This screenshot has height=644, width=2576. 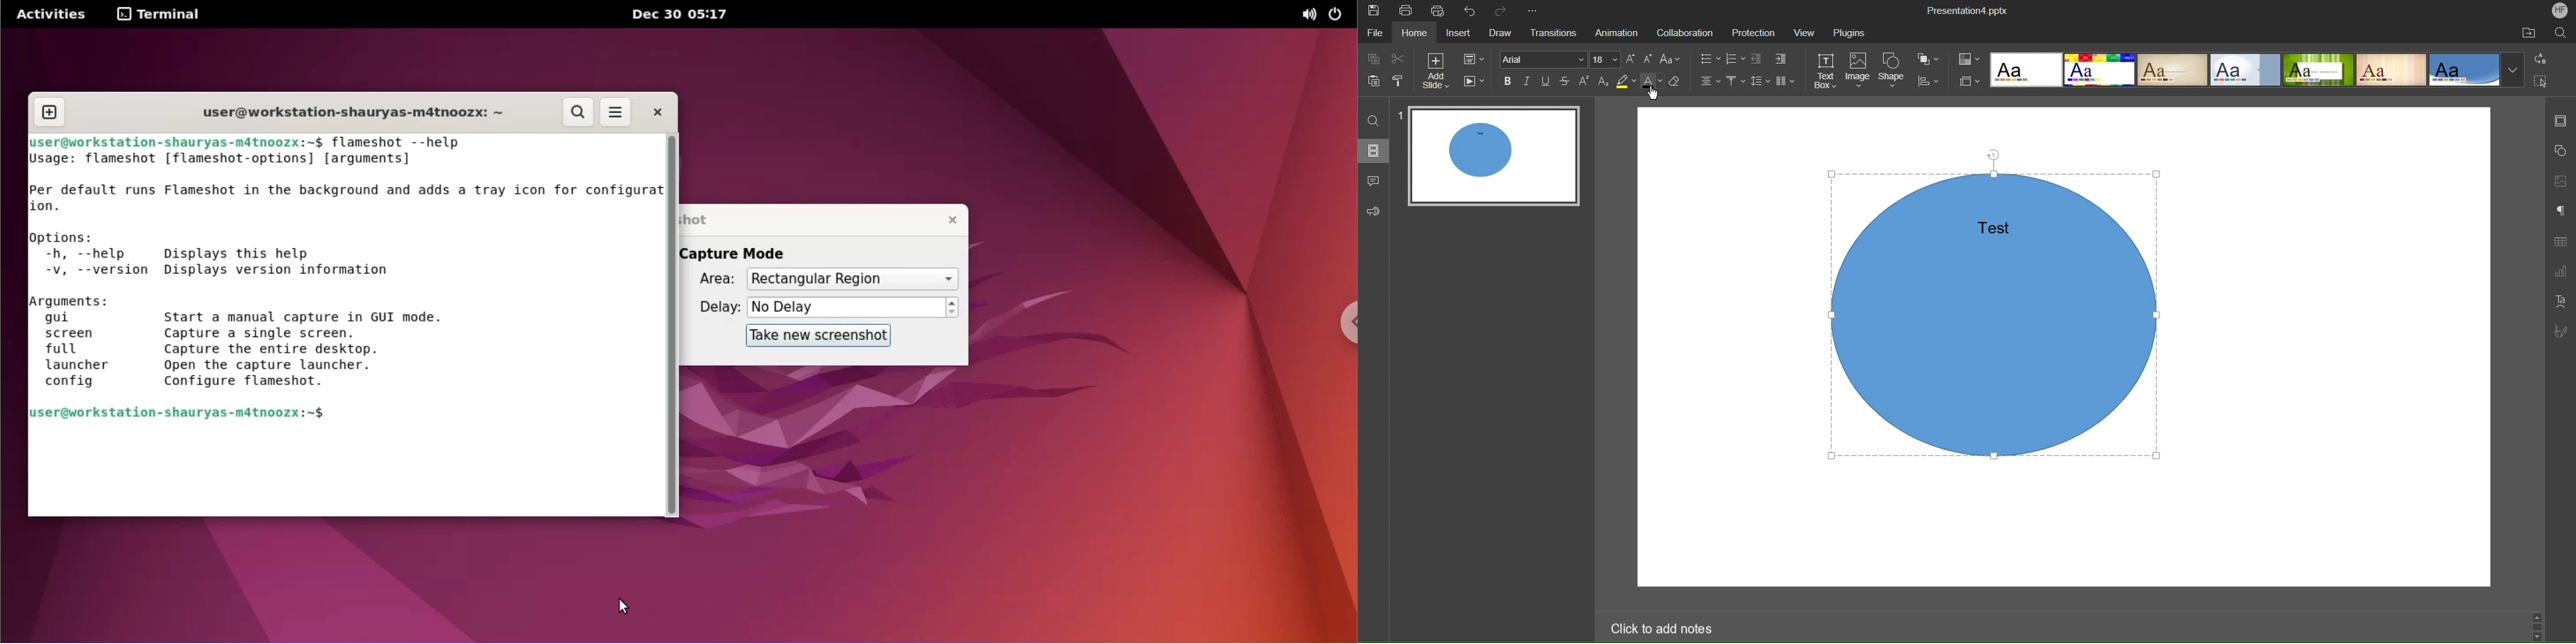 What do you see at coordinates (672, 327) in the screenshot?
I see `scrollbar` at bounding box center [672, 327].